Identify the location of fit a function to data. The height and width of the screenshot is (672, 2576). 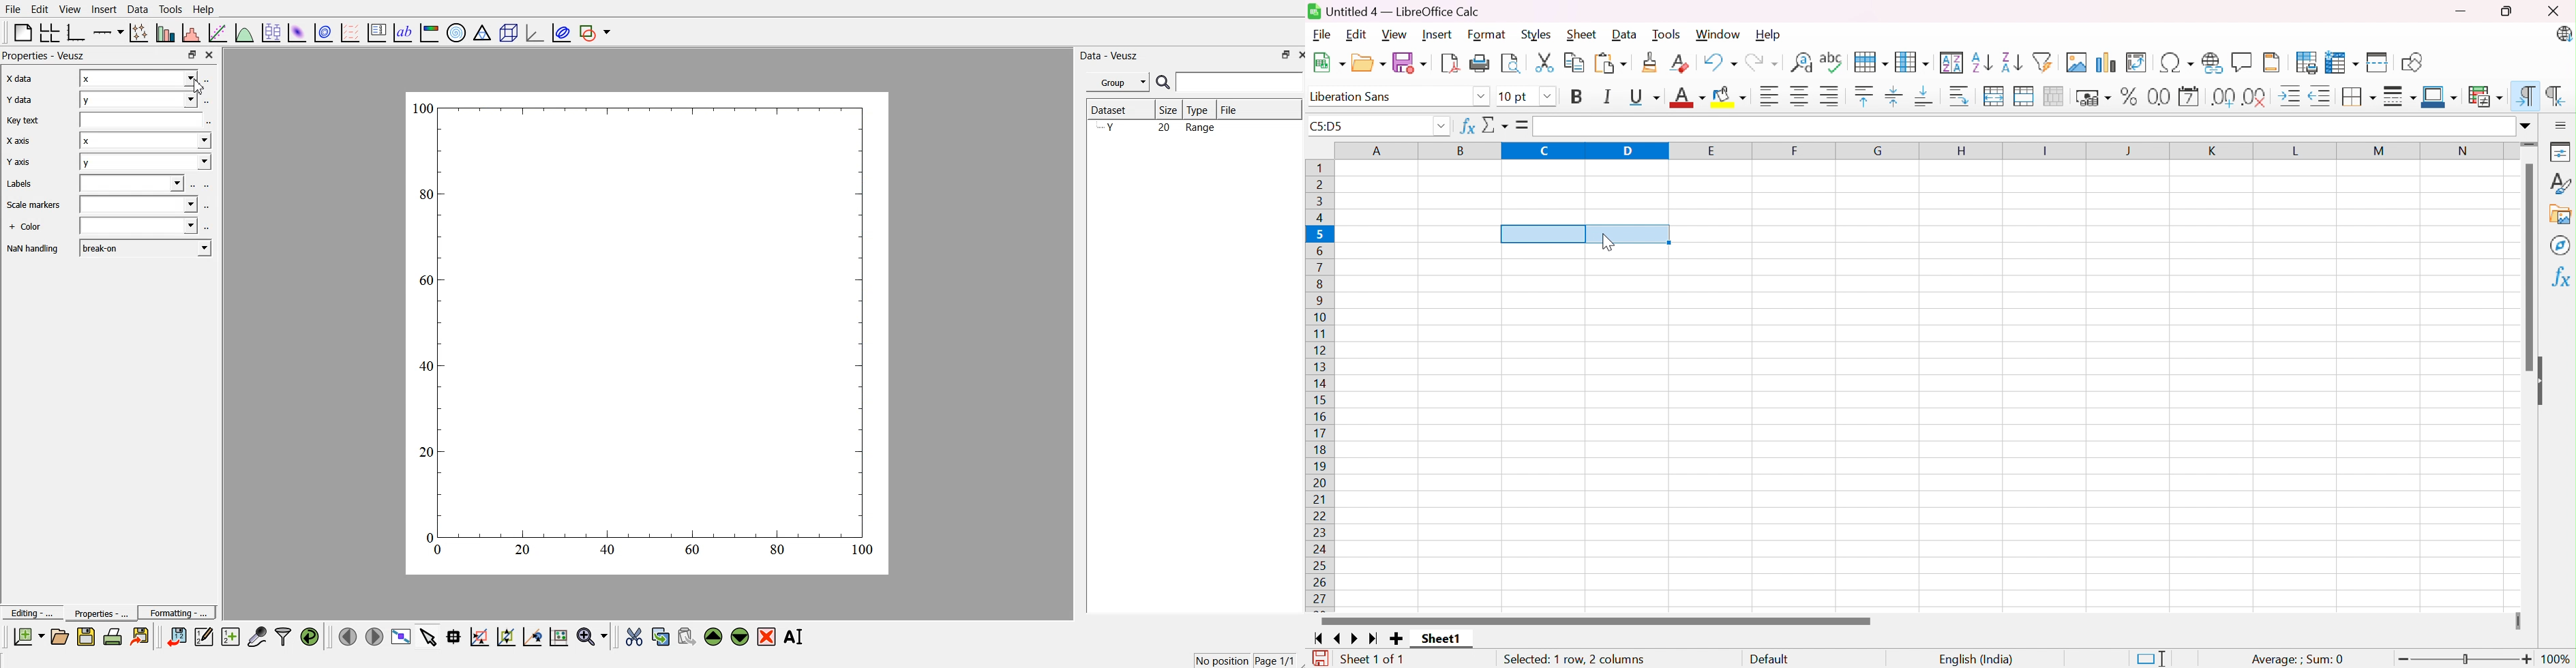
(218, 32).